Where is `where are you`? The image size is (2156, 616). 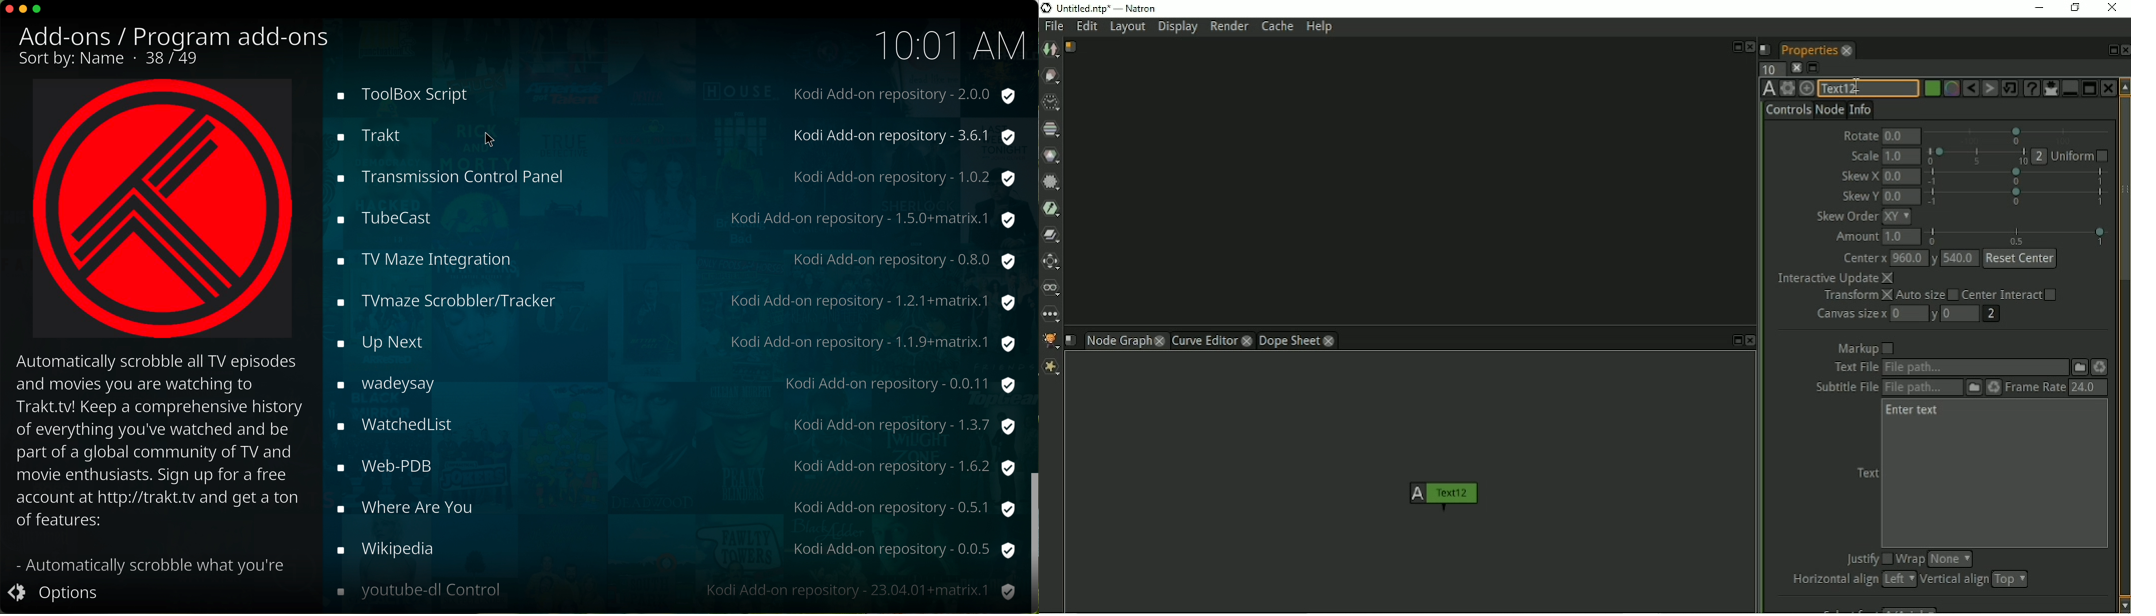
where are you is located at coordinates (678, 506).